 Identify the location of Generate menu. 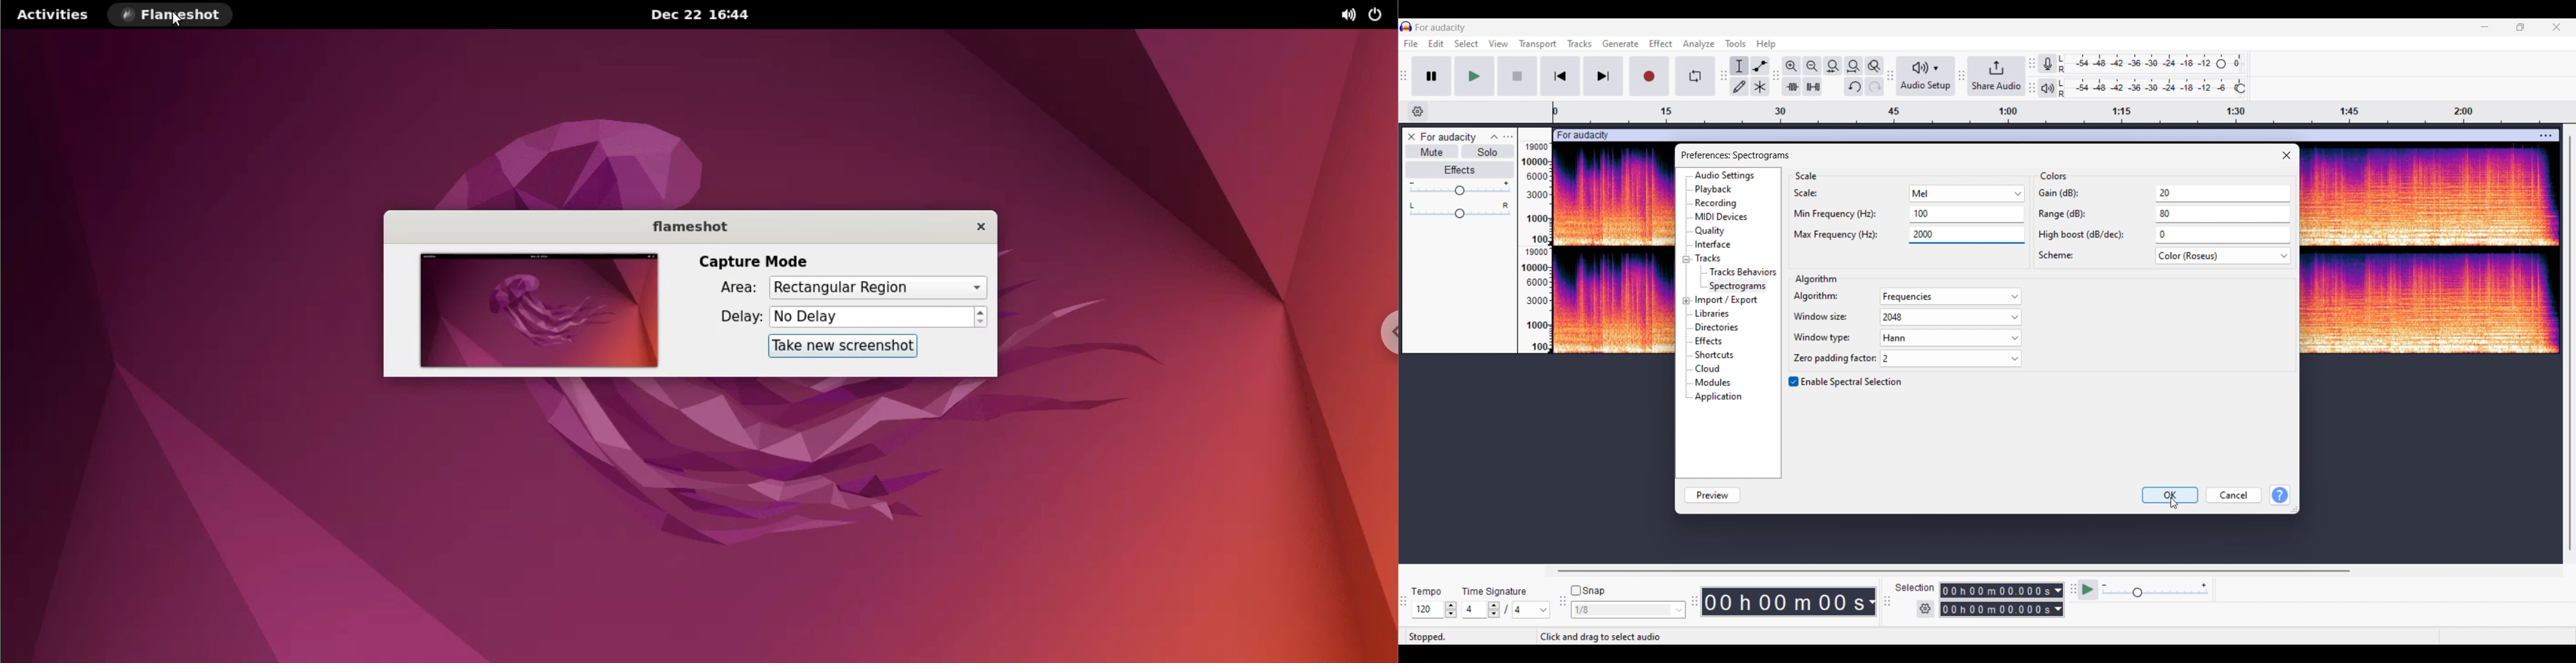
(1621, 44).